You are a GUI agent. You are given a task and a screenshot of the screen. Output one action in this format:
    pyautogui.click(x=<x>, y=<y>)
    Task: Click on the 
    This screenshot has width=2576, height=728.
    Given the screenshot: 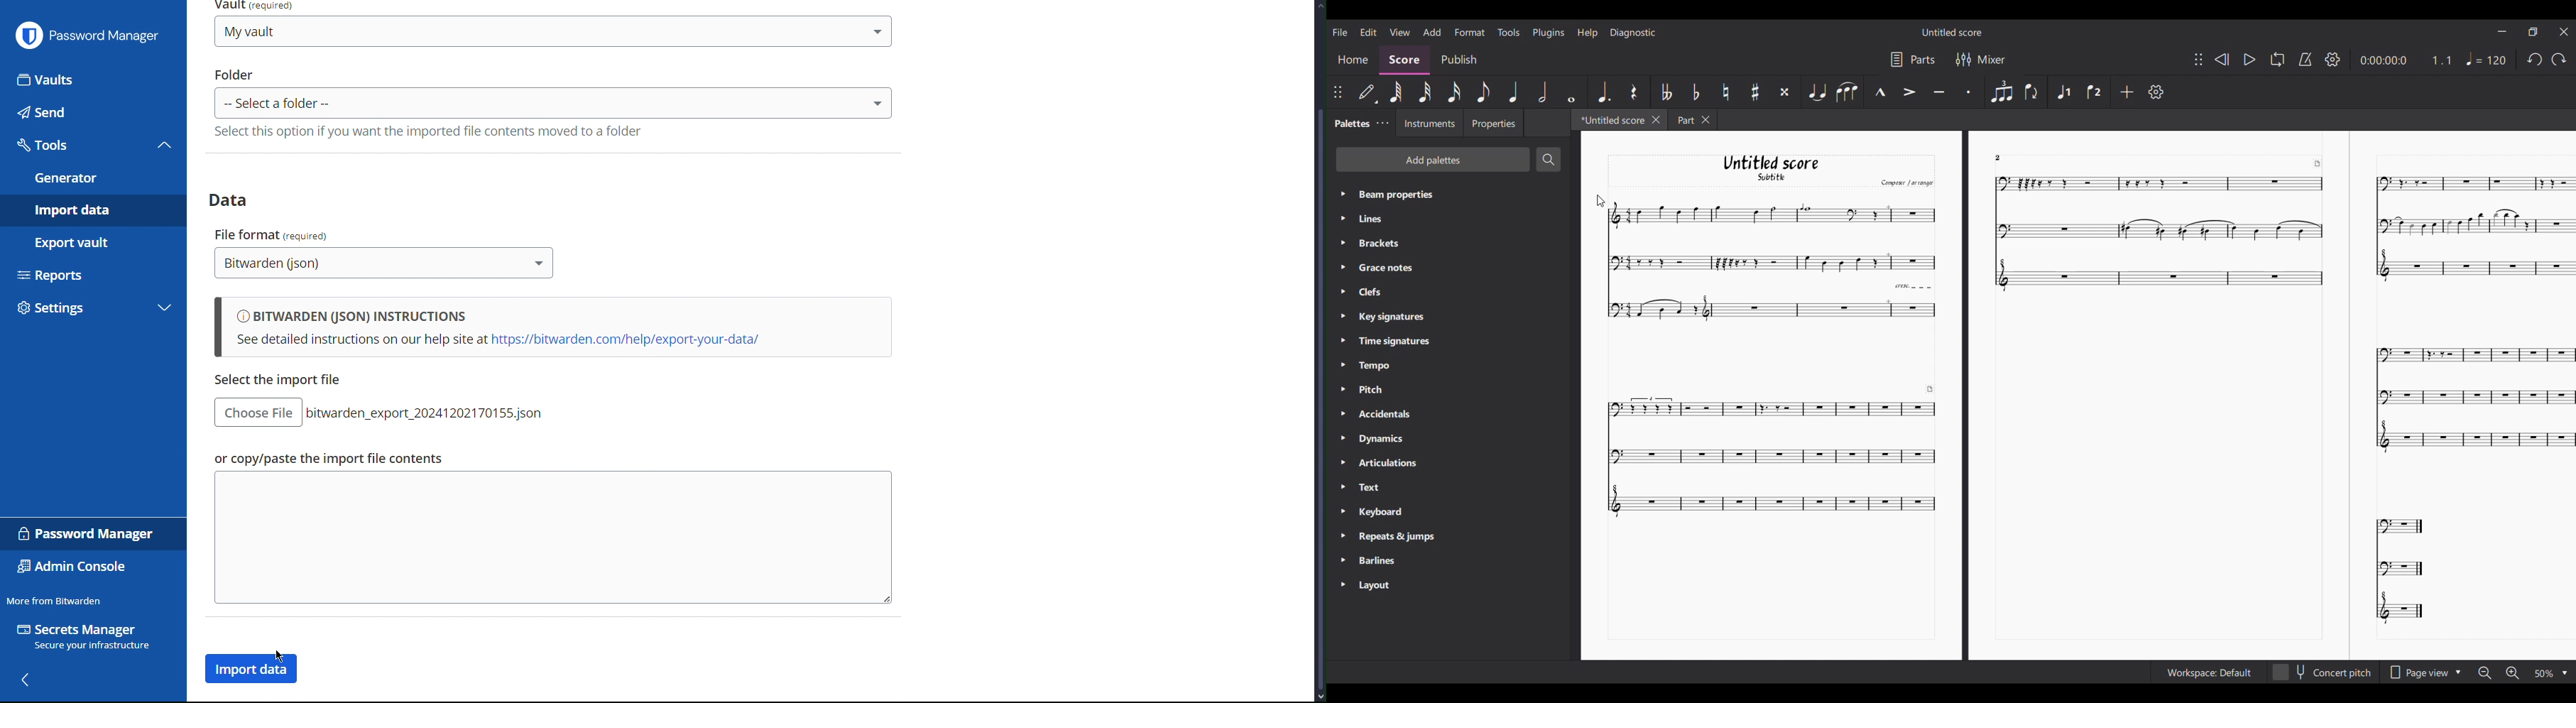 What is the action you would take?
    pyautogui.click(x=2477, y=223)
    